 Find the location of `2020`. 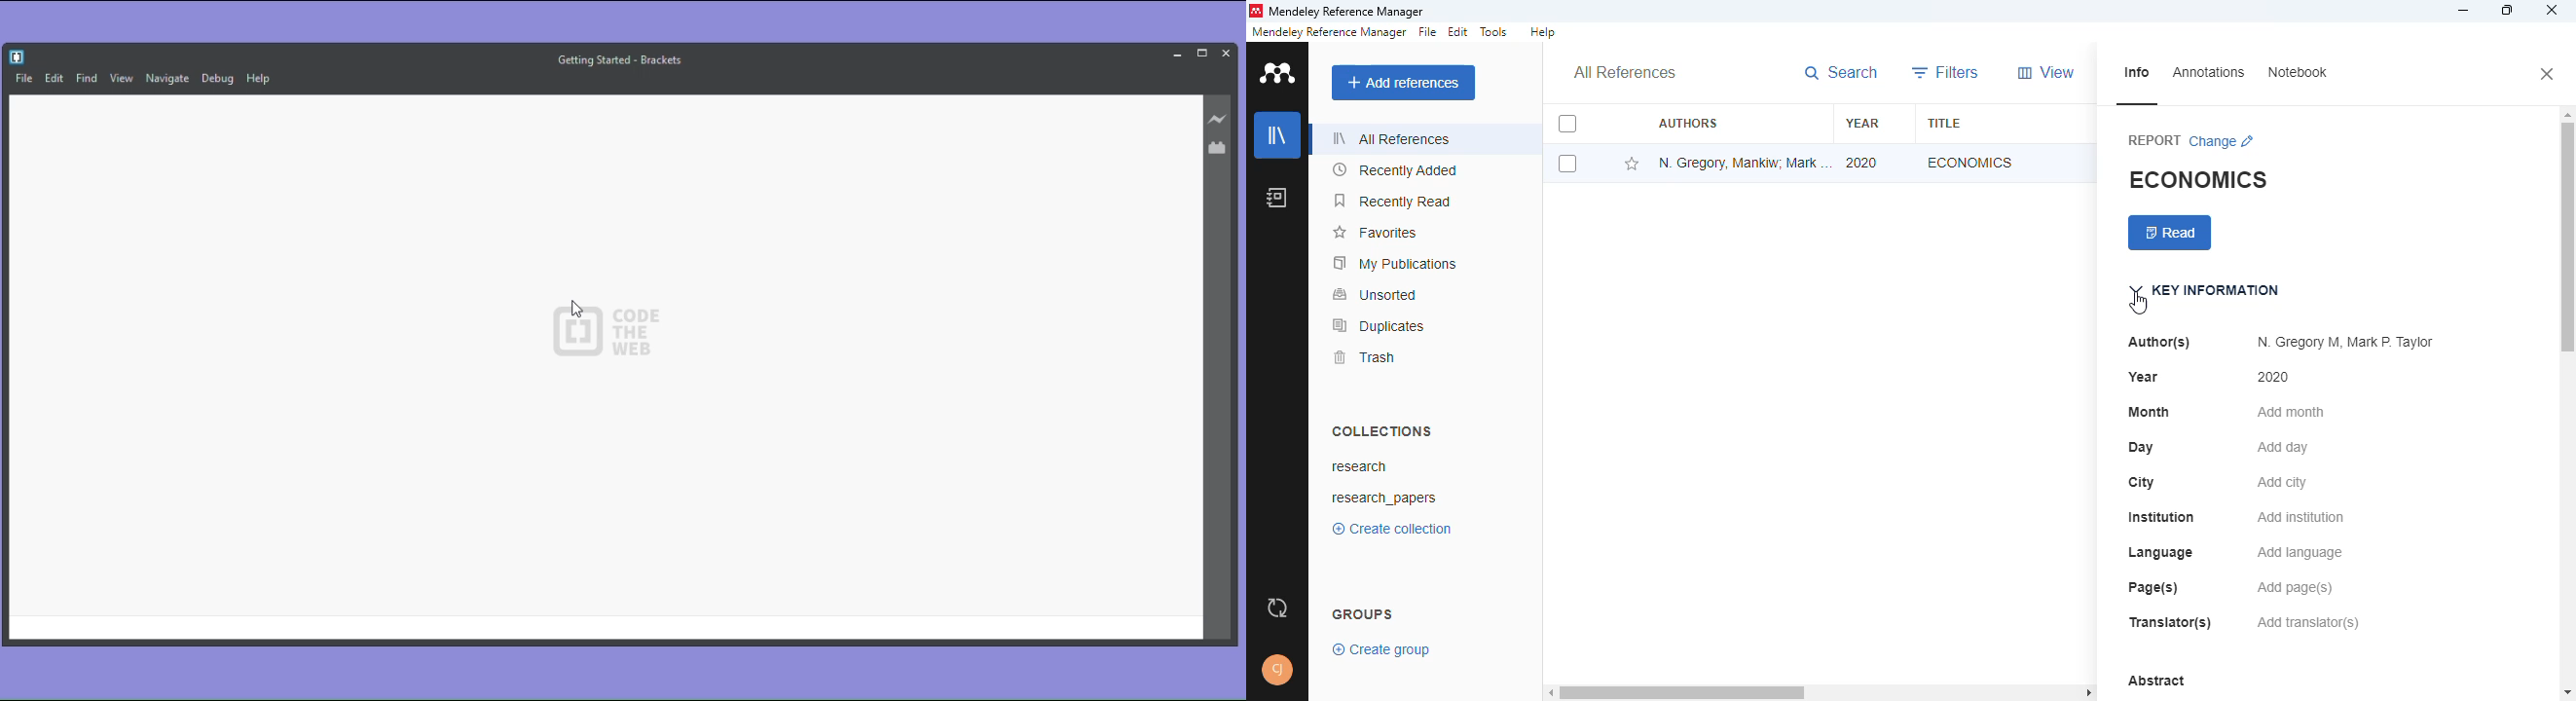

2020 is located at coordinates (2272, 375).